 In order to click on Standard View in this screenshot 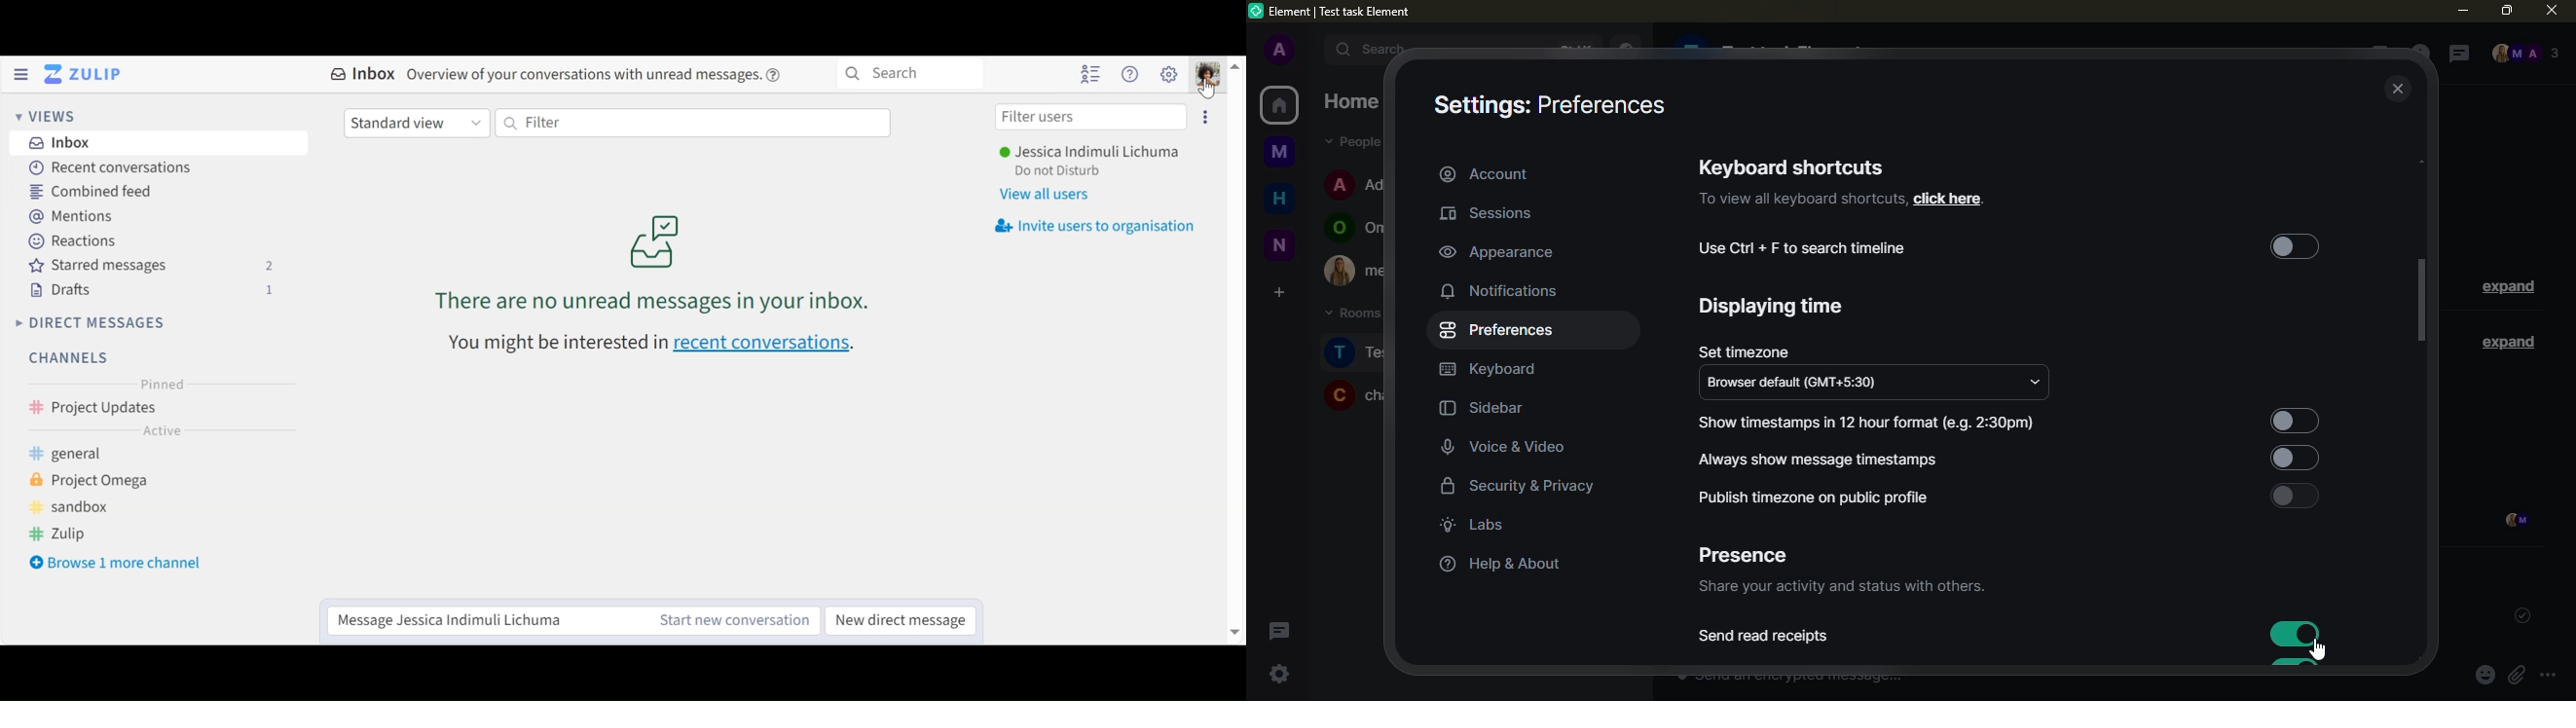, I will do `click(416, 121)`.